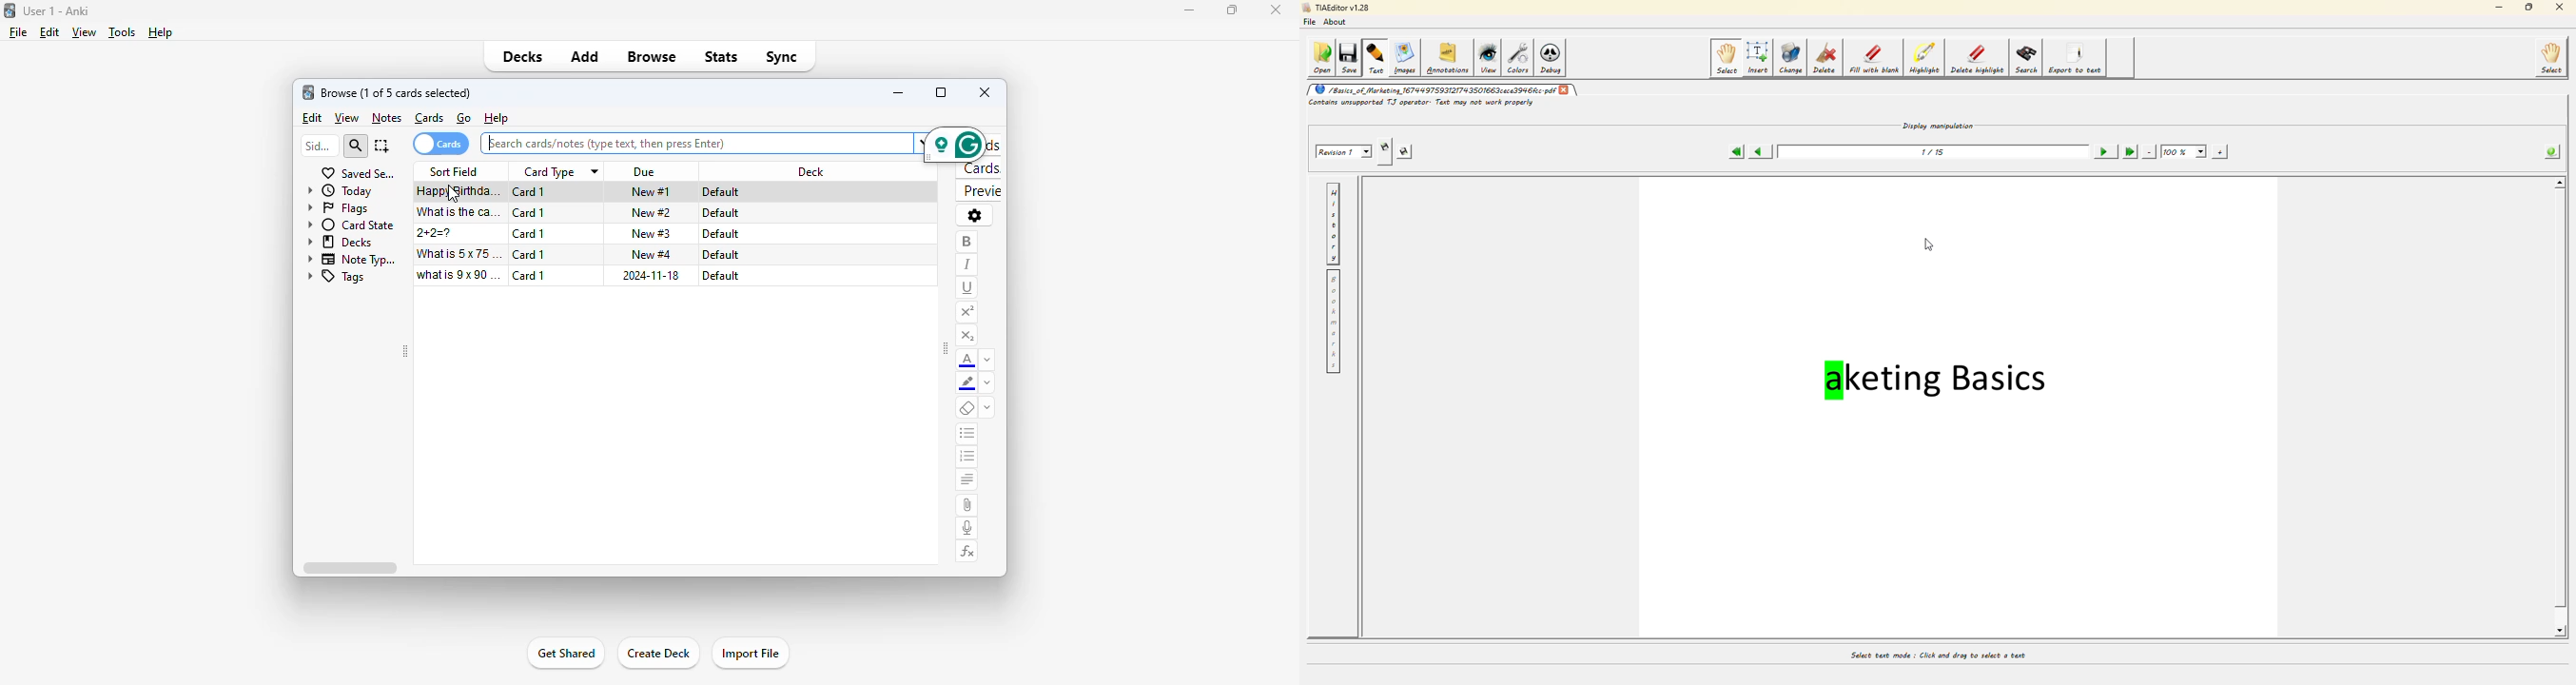 This screenshot has height=700, width=2576. I want to click on default, so click(723, 192).